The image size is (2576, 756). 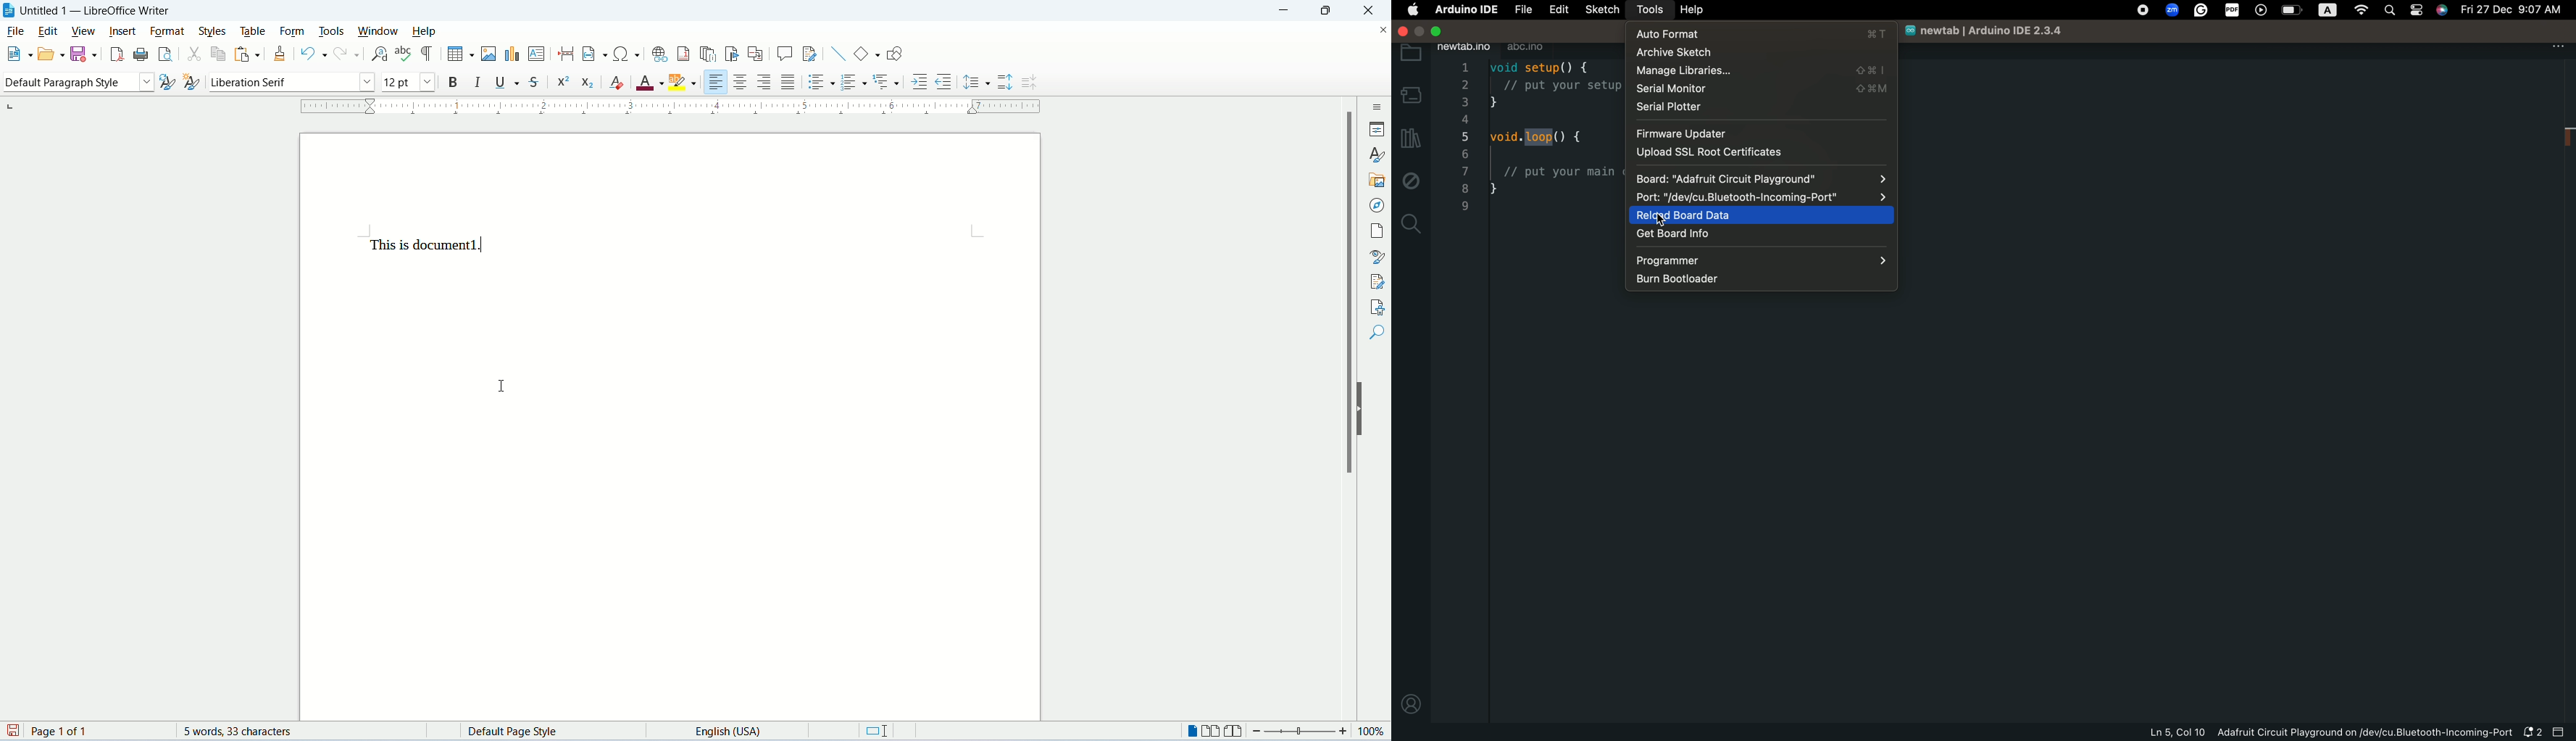 What do you see at coordinates (217, 57) in the screenshot?
I see `copy` at bounding box center [217, 57].